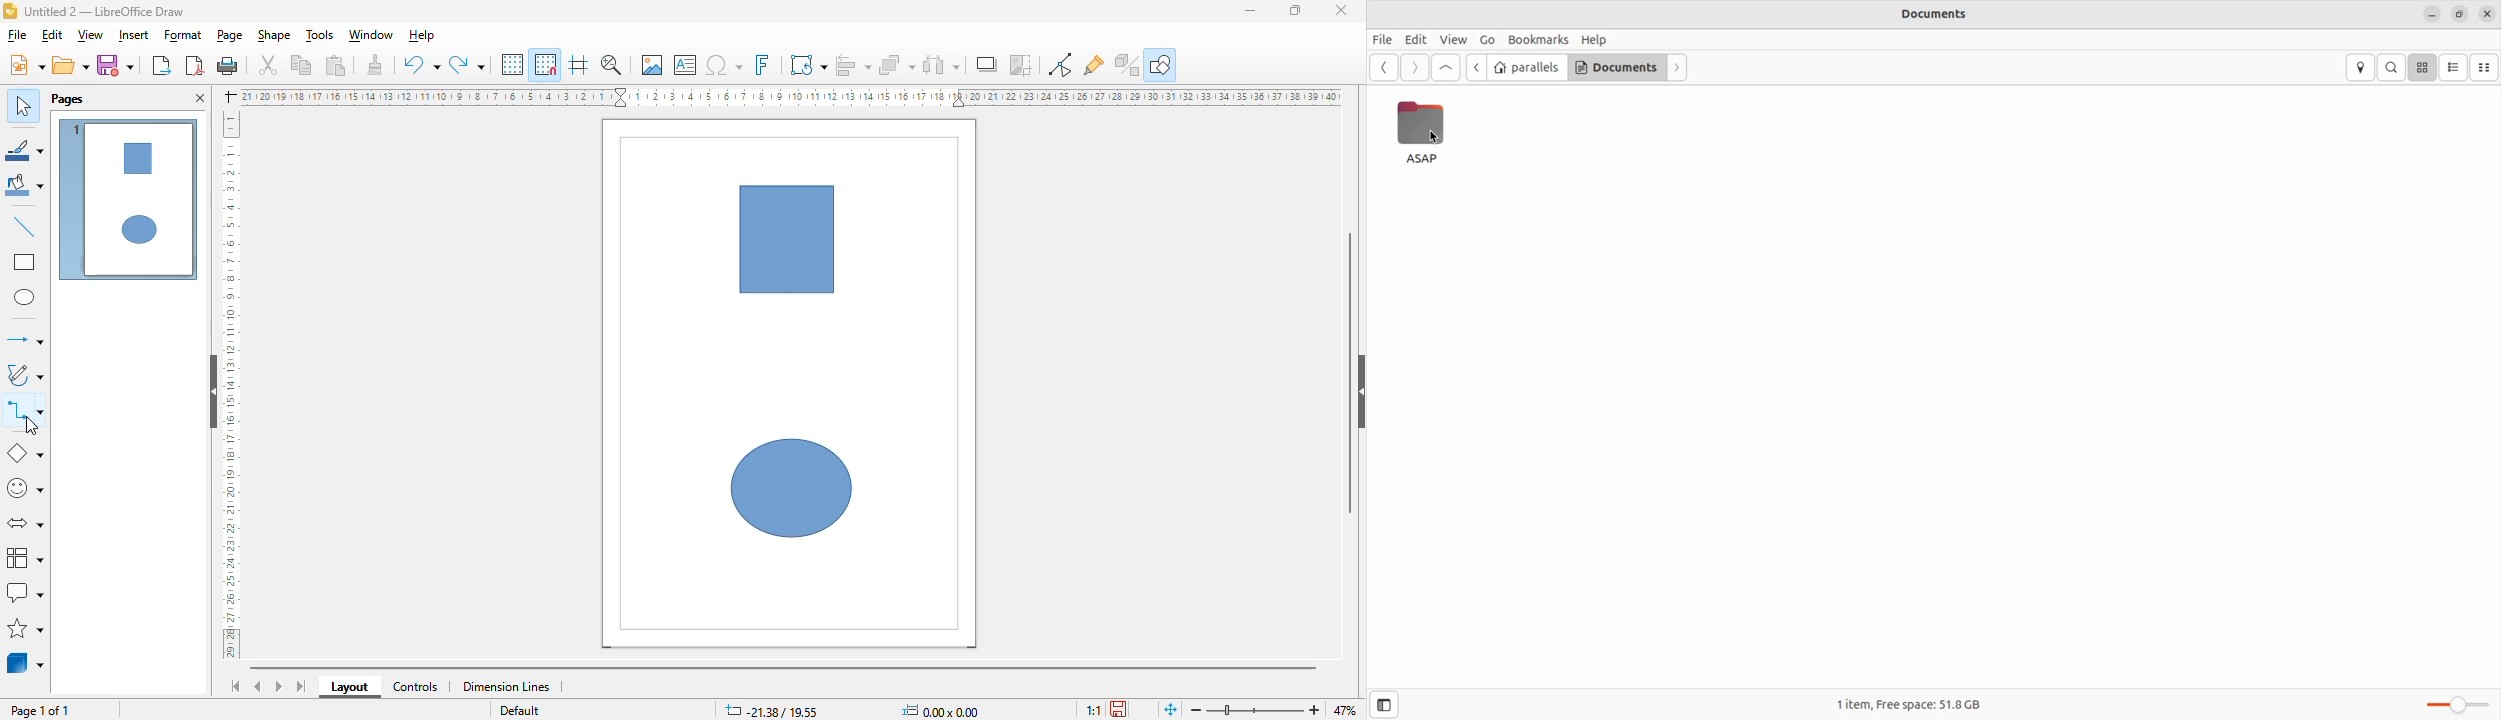 This screenshot has height=728, width=2520. What do you see at coordinates (2359, 67) in the screenshot?
I see `locations` at bounding box center [2359, 67].